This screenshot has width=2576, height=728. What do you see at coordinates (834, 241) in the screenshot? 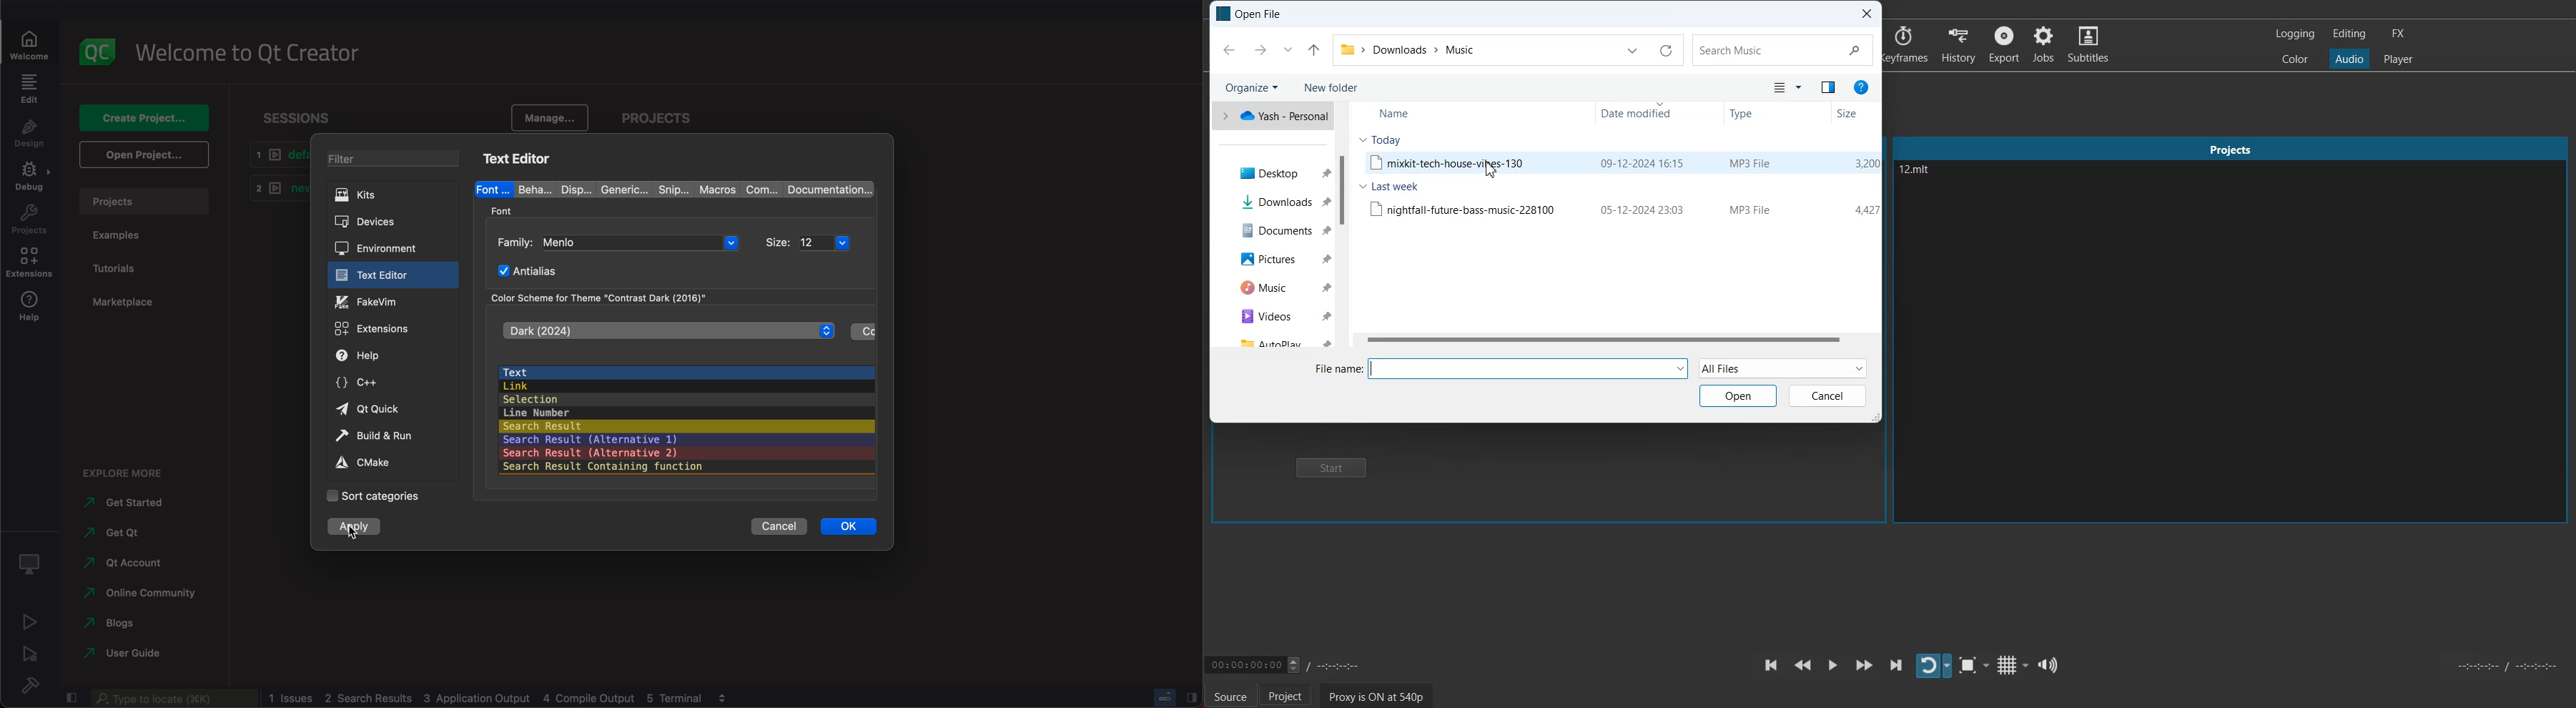
I see `size` at bounding box center [834, 241].